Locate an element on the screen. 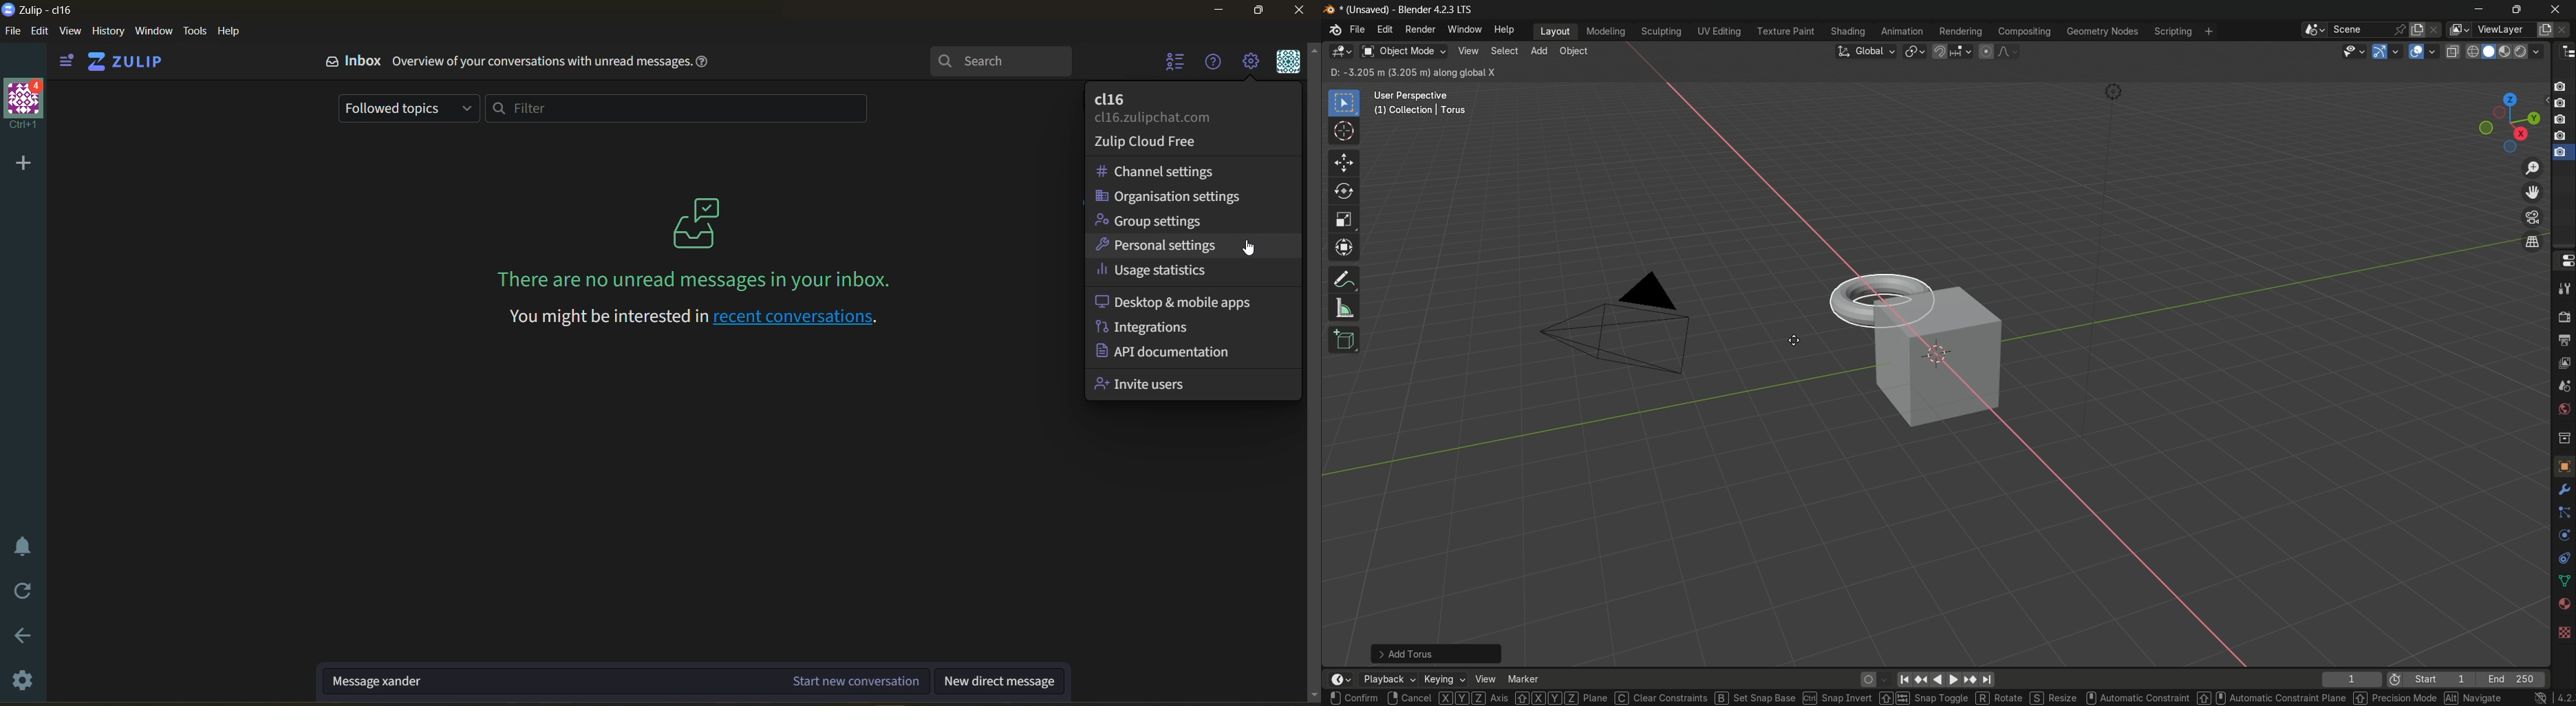  selected layer 5 is located at coordinates (2561, 154).